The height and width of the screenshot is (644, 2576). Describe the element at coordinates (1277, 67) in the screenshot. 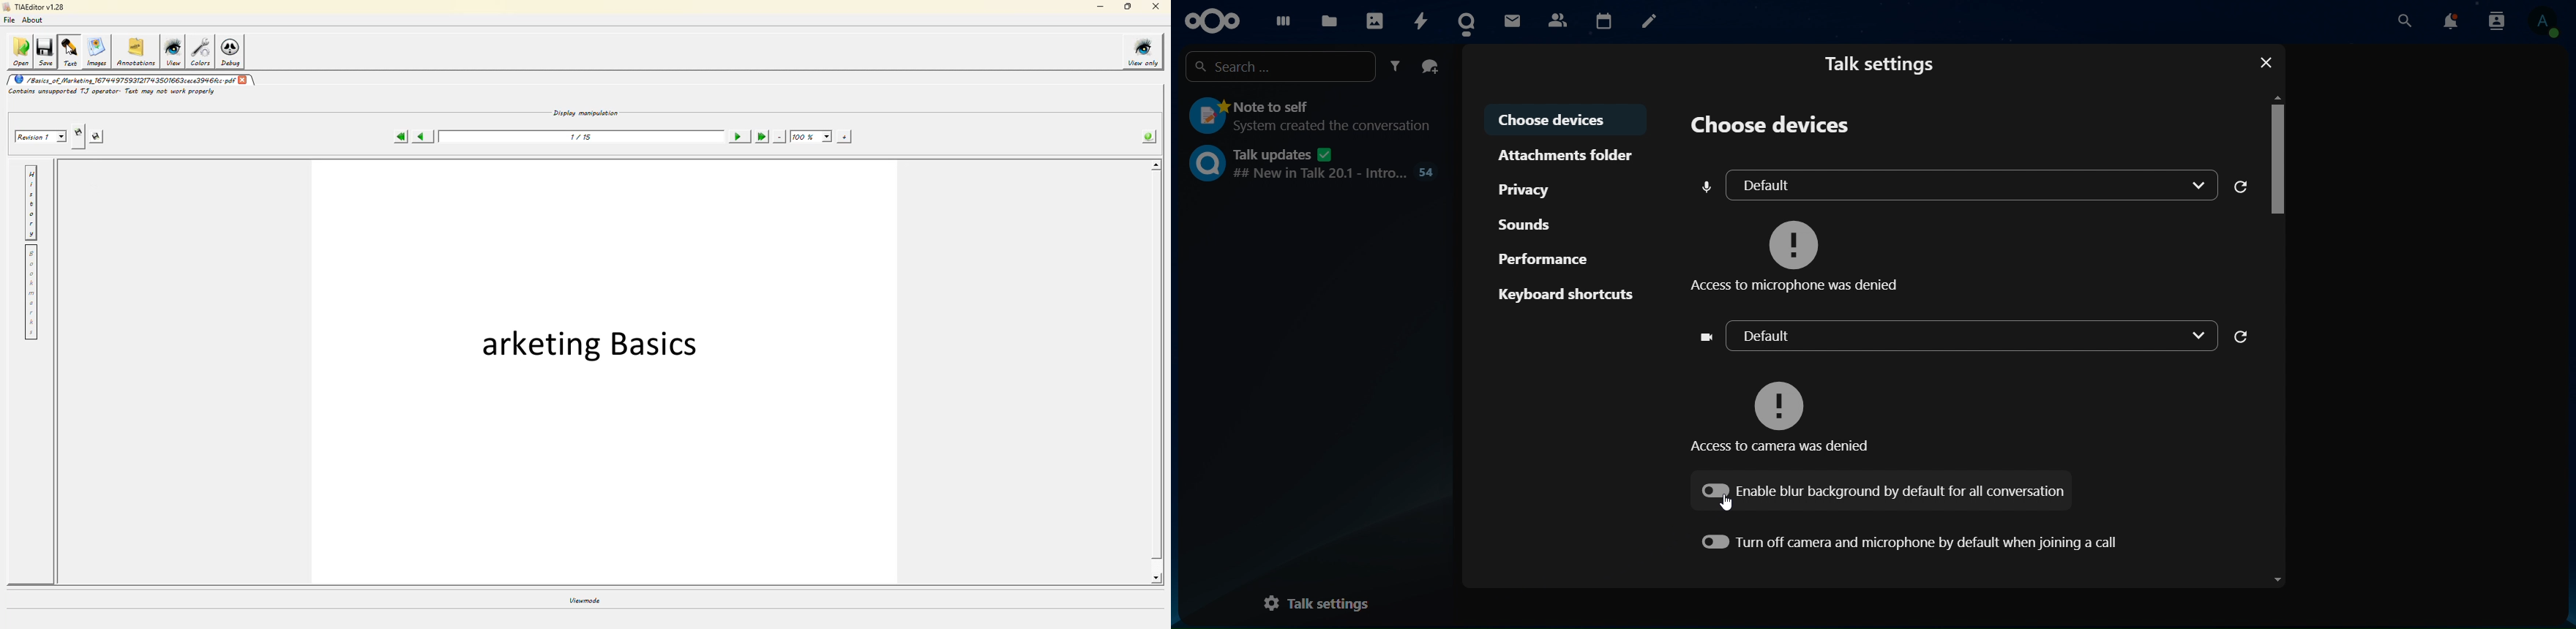

I see `search` at that location.